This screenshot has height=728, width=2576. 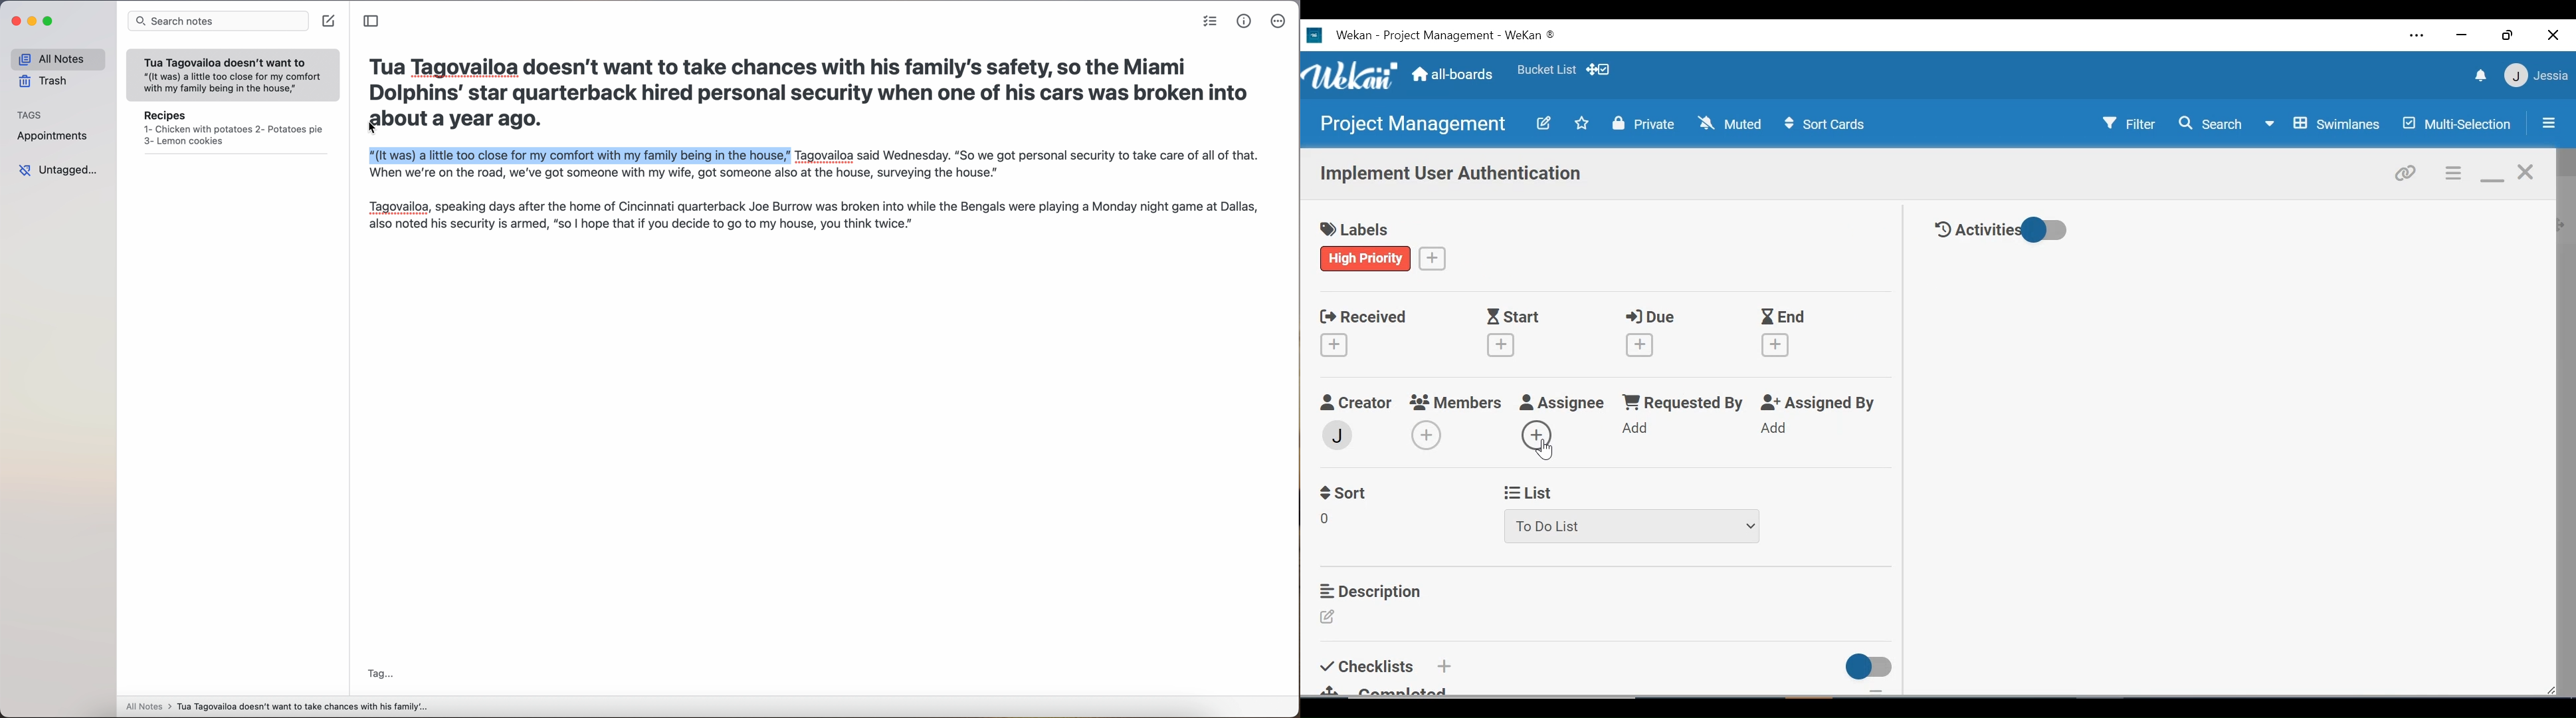 I want to click on Taggle on /off, so click(x=1864, y=667).